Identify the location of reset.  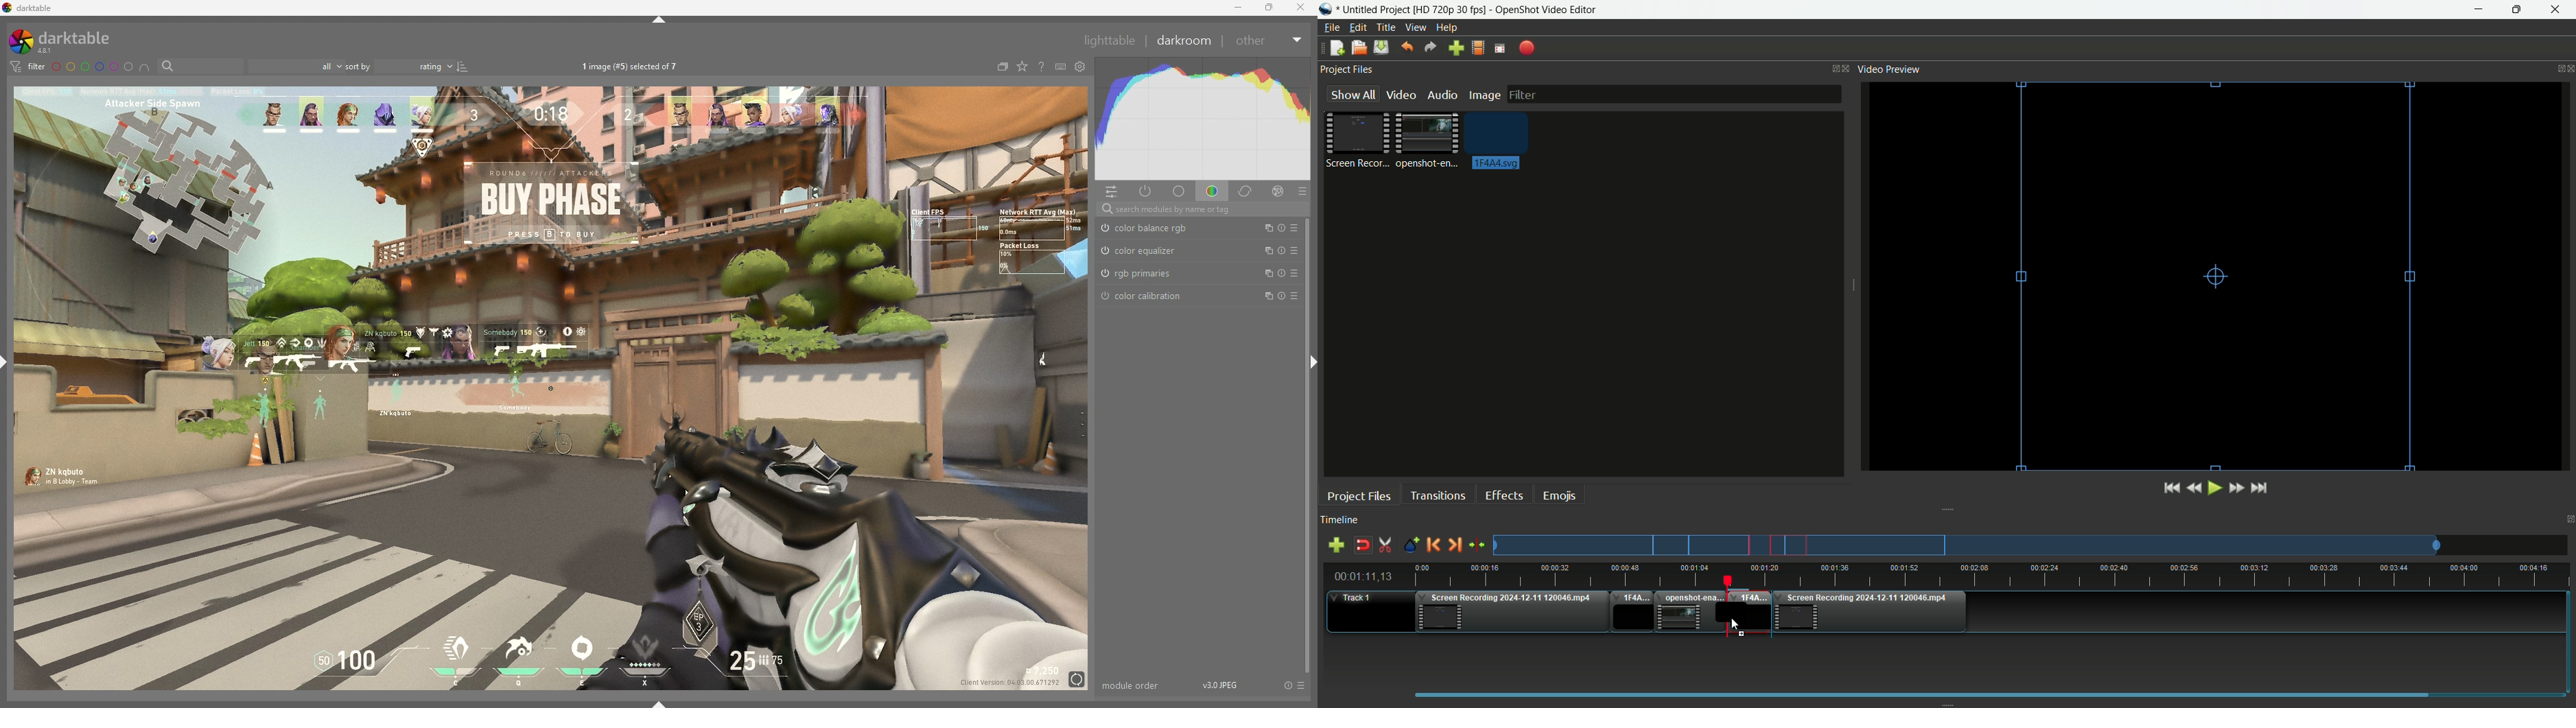
(1287, 685).